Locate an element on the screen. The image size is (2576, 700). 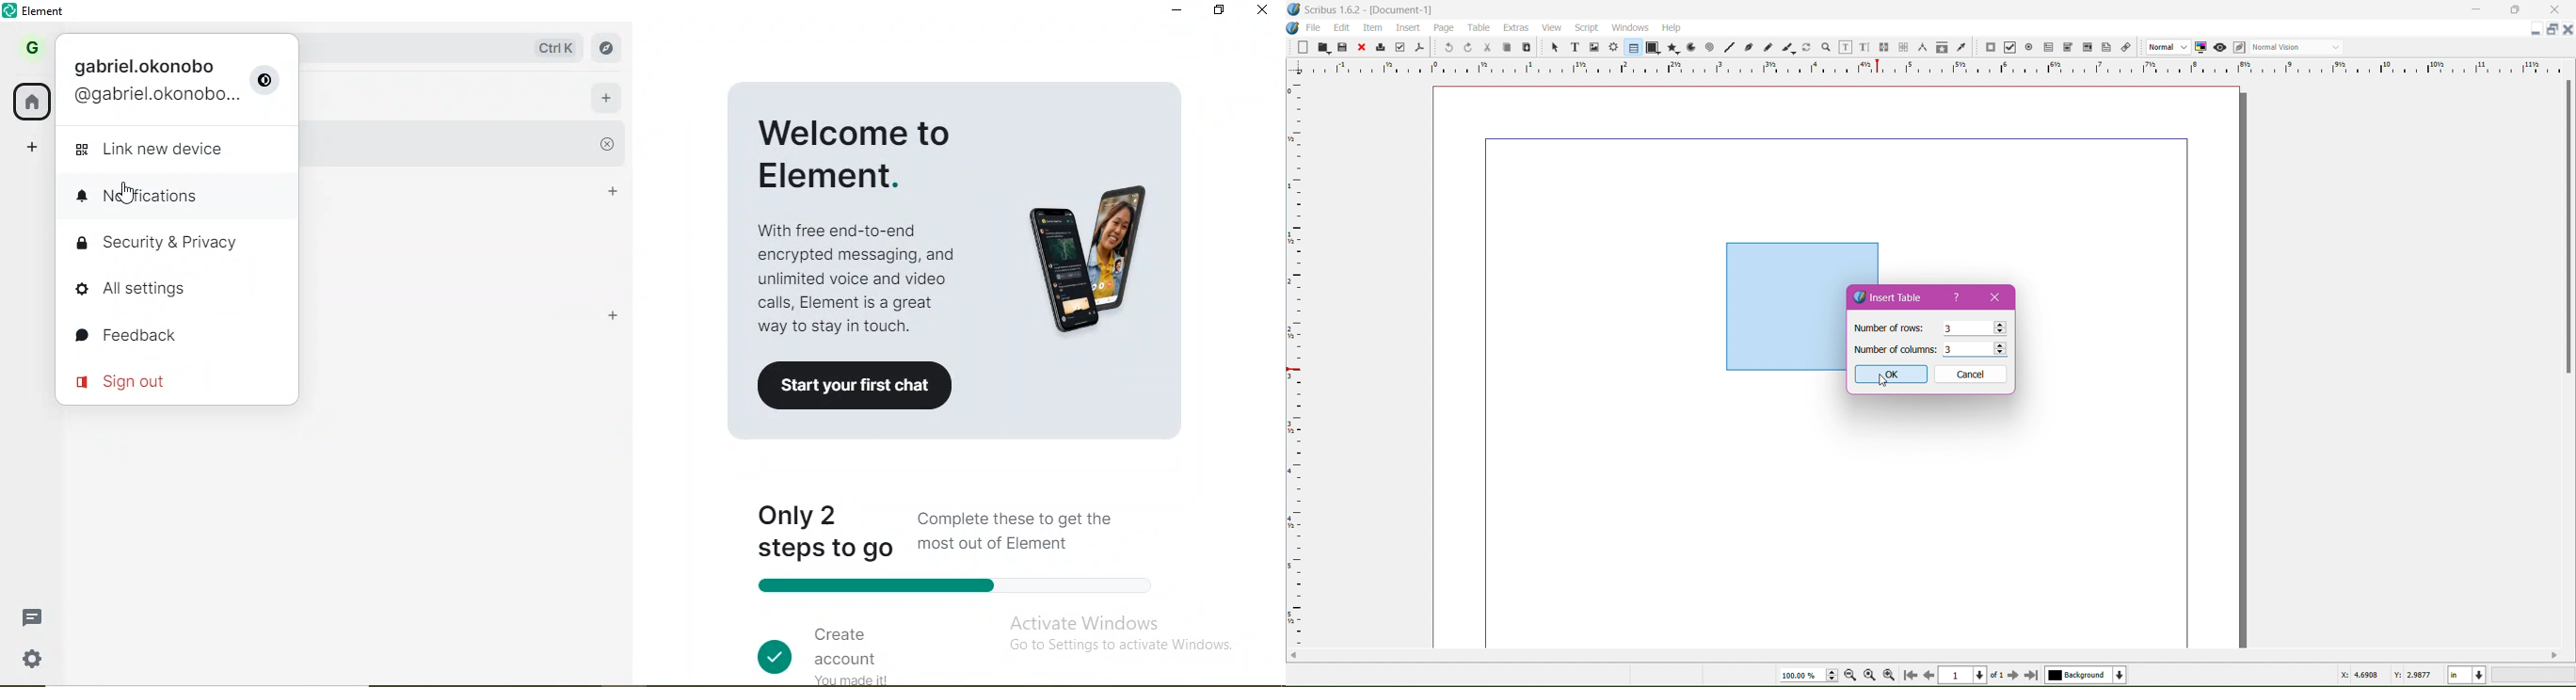
create account is located at coordinates (831, 649).